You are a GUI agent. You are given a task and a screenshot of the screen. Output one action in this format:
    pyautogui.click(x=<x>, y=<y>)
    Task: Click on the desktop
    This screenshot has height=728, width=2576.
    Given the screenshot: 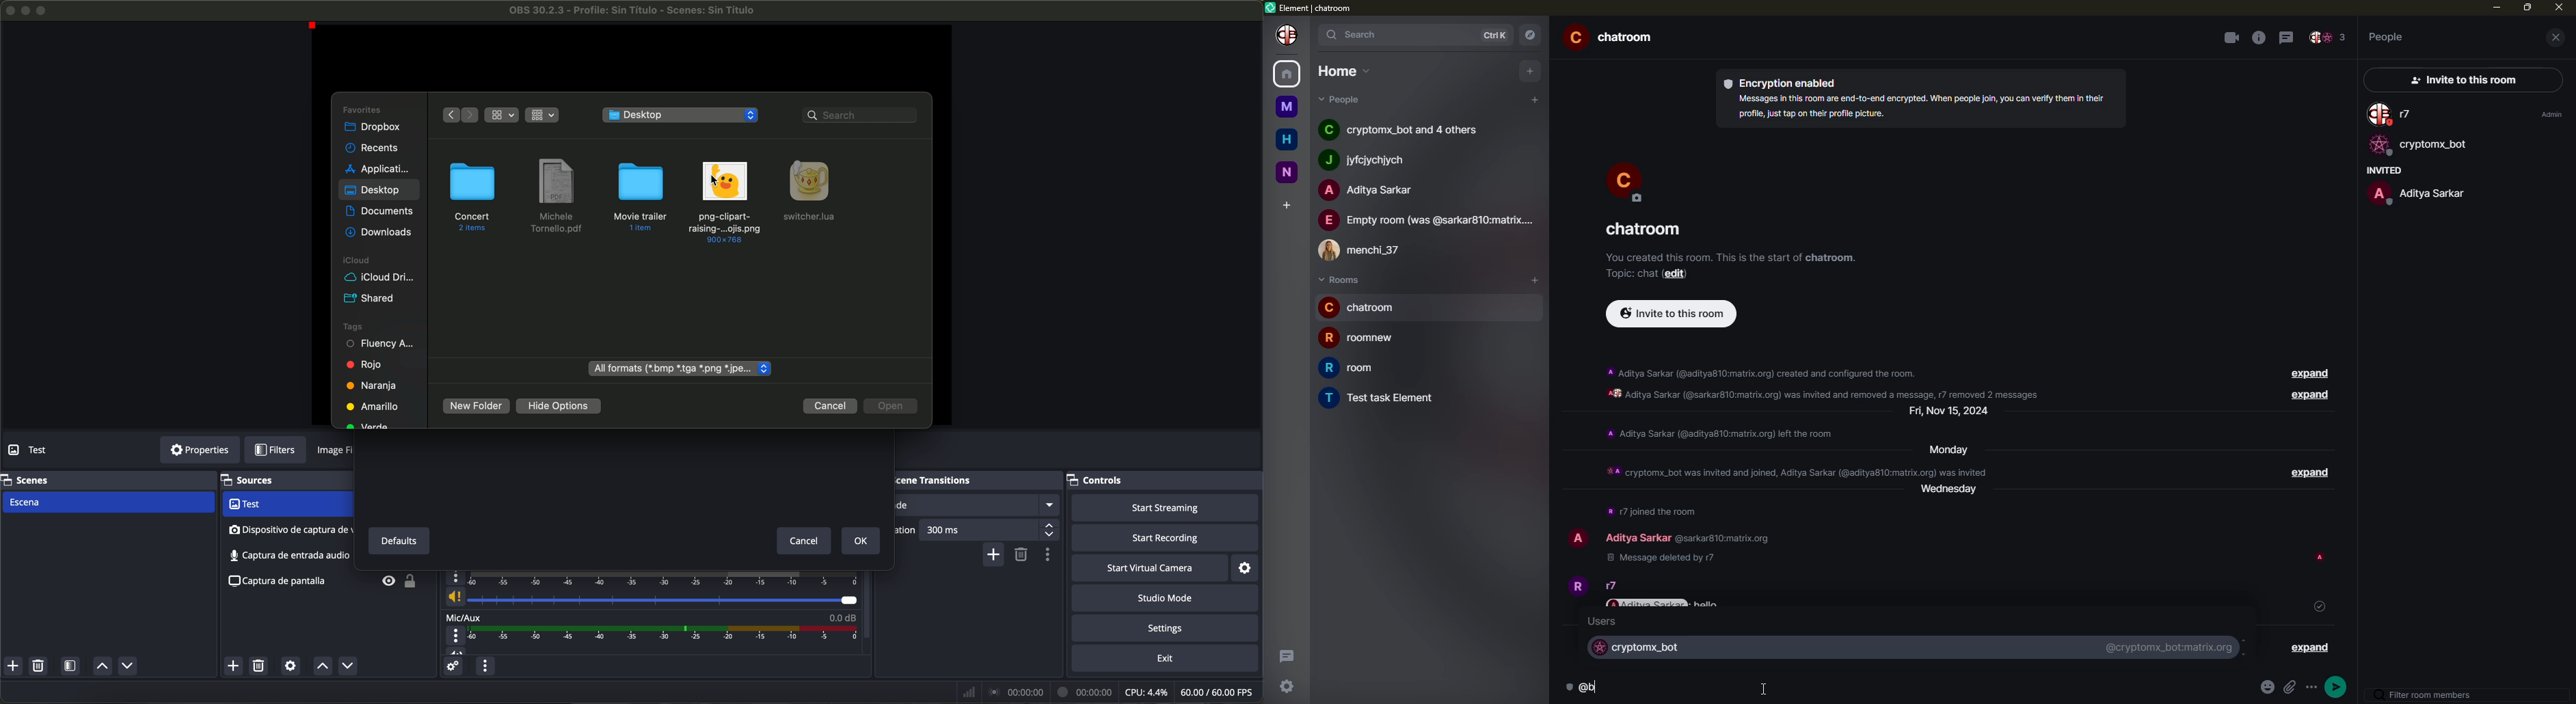 What is the action you would take?
    pyautogui.click(x=682, y=115)
    